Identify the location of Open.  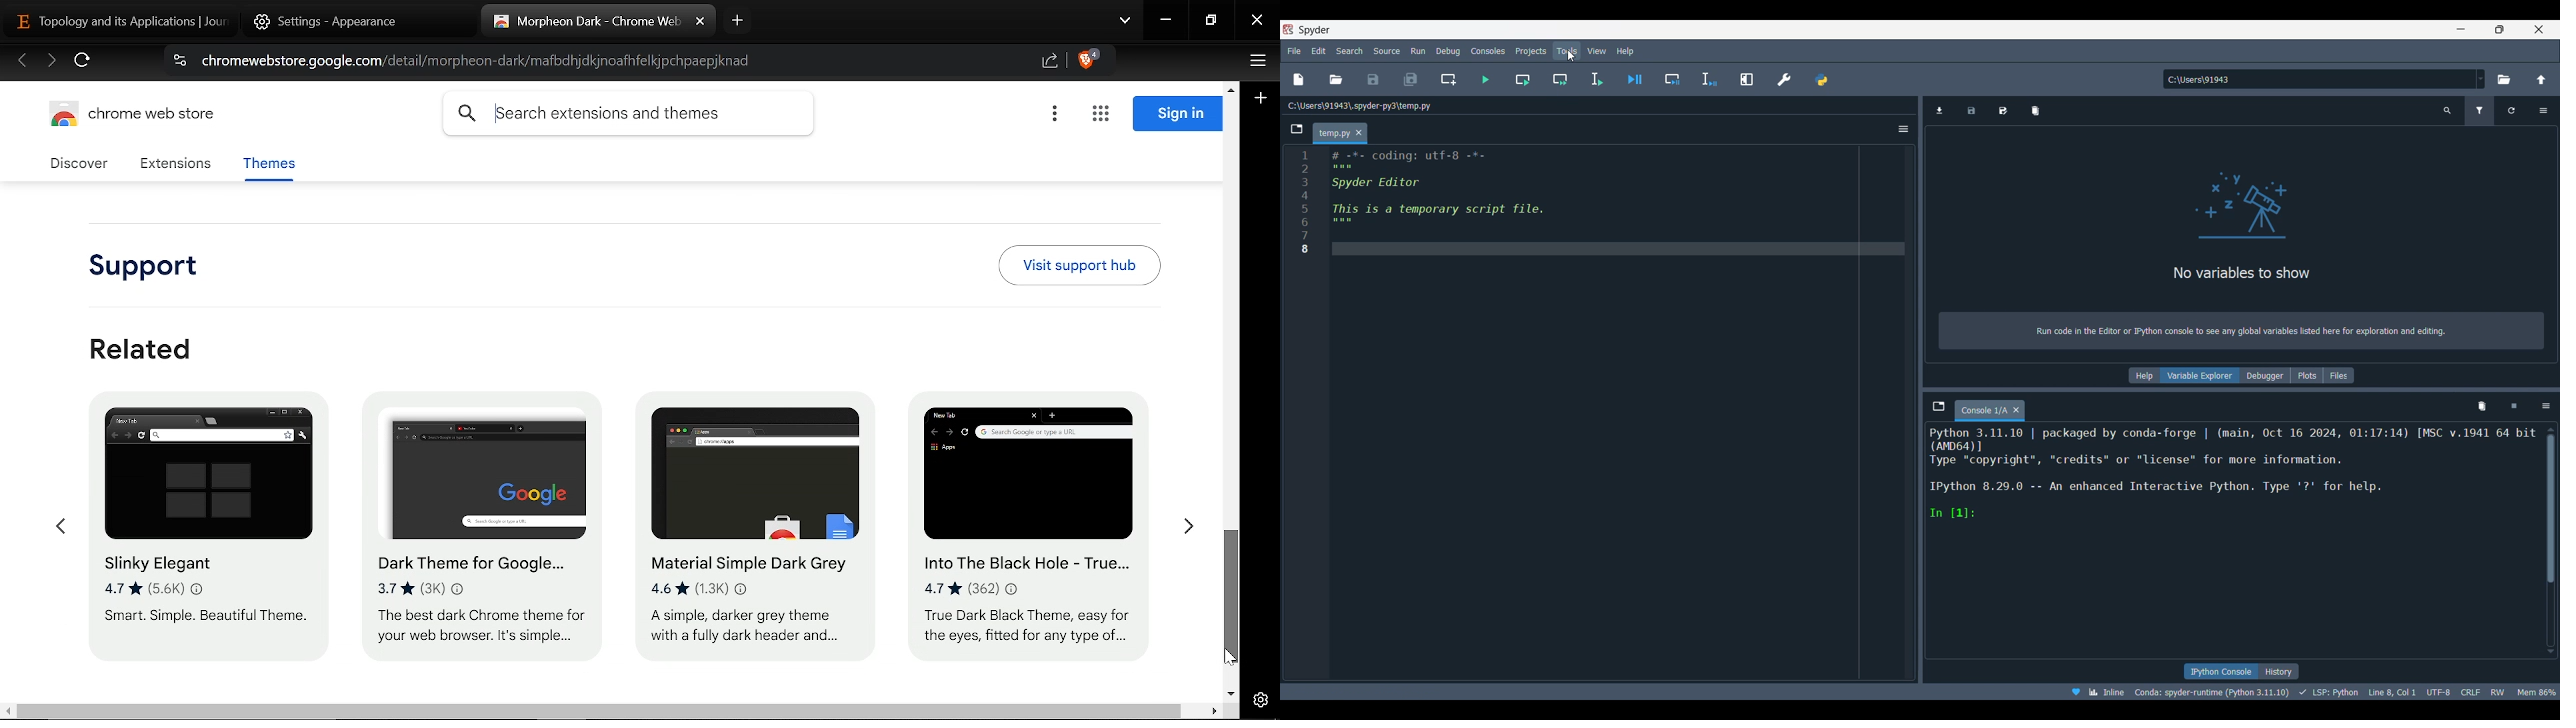
(1336, 79).